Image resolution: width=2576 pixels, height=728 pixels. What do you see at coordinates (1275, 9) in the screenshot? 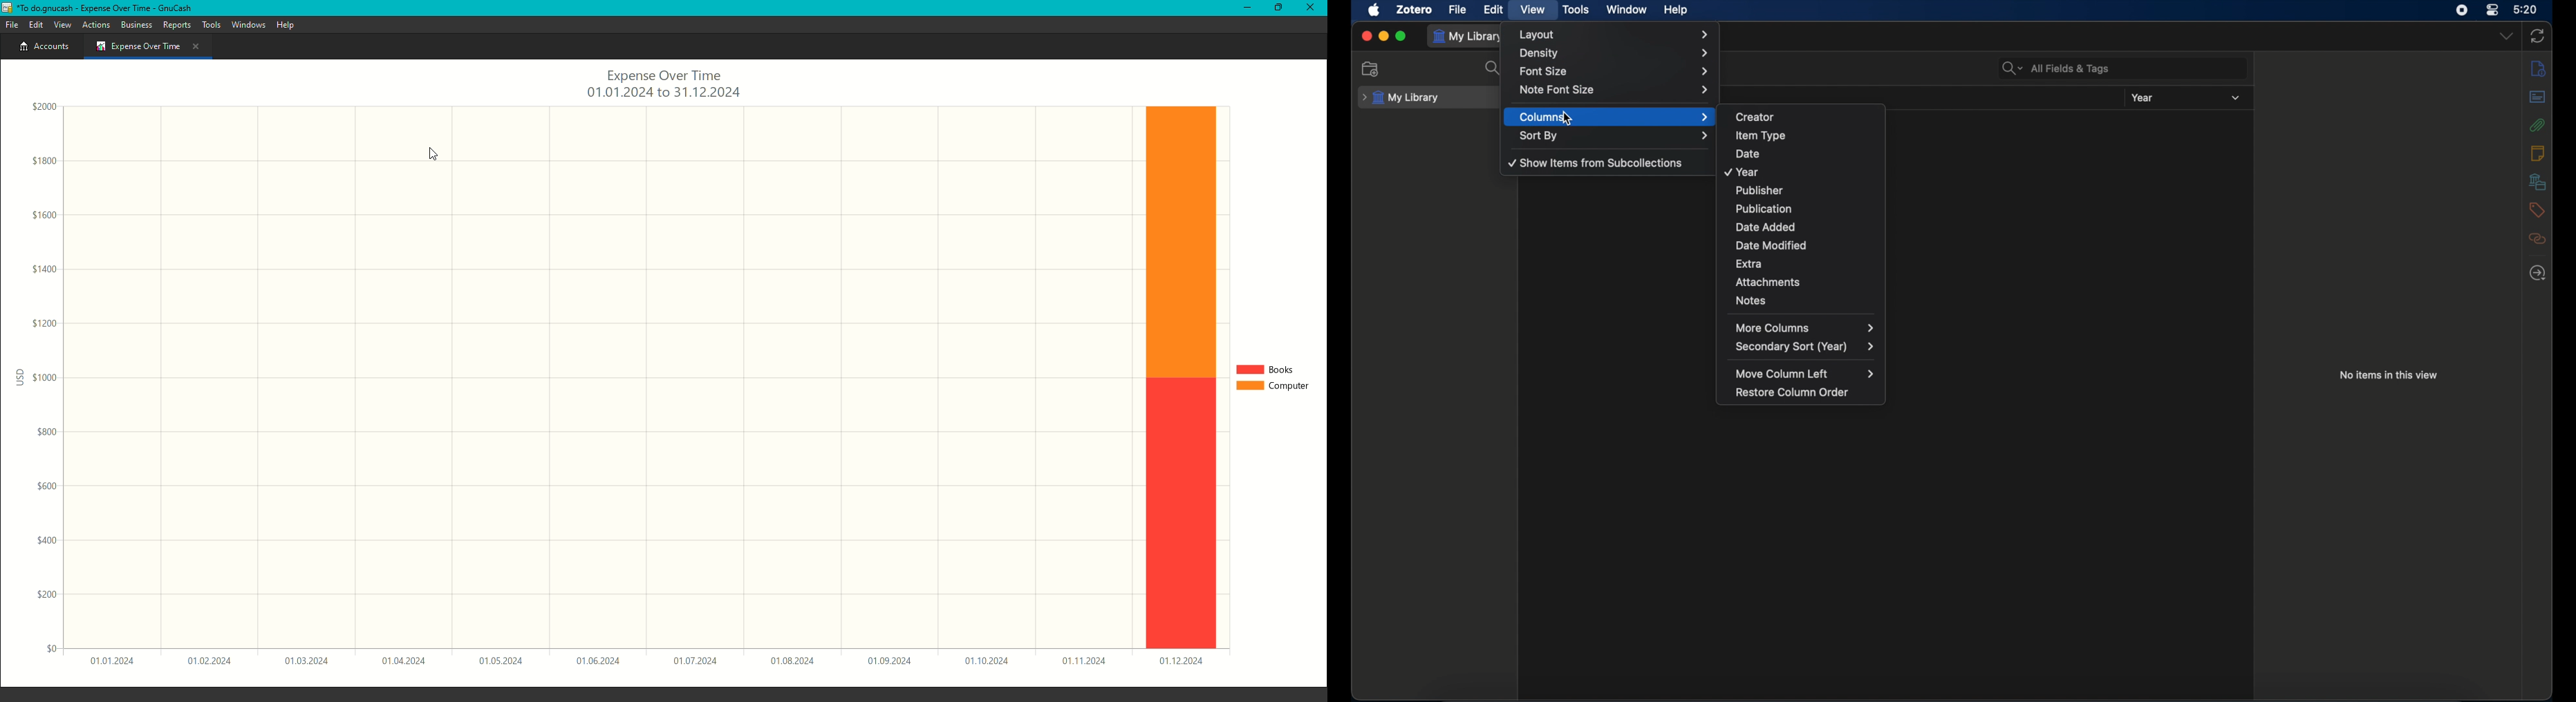
I see `Restore` at bounding box center [1275, 9].